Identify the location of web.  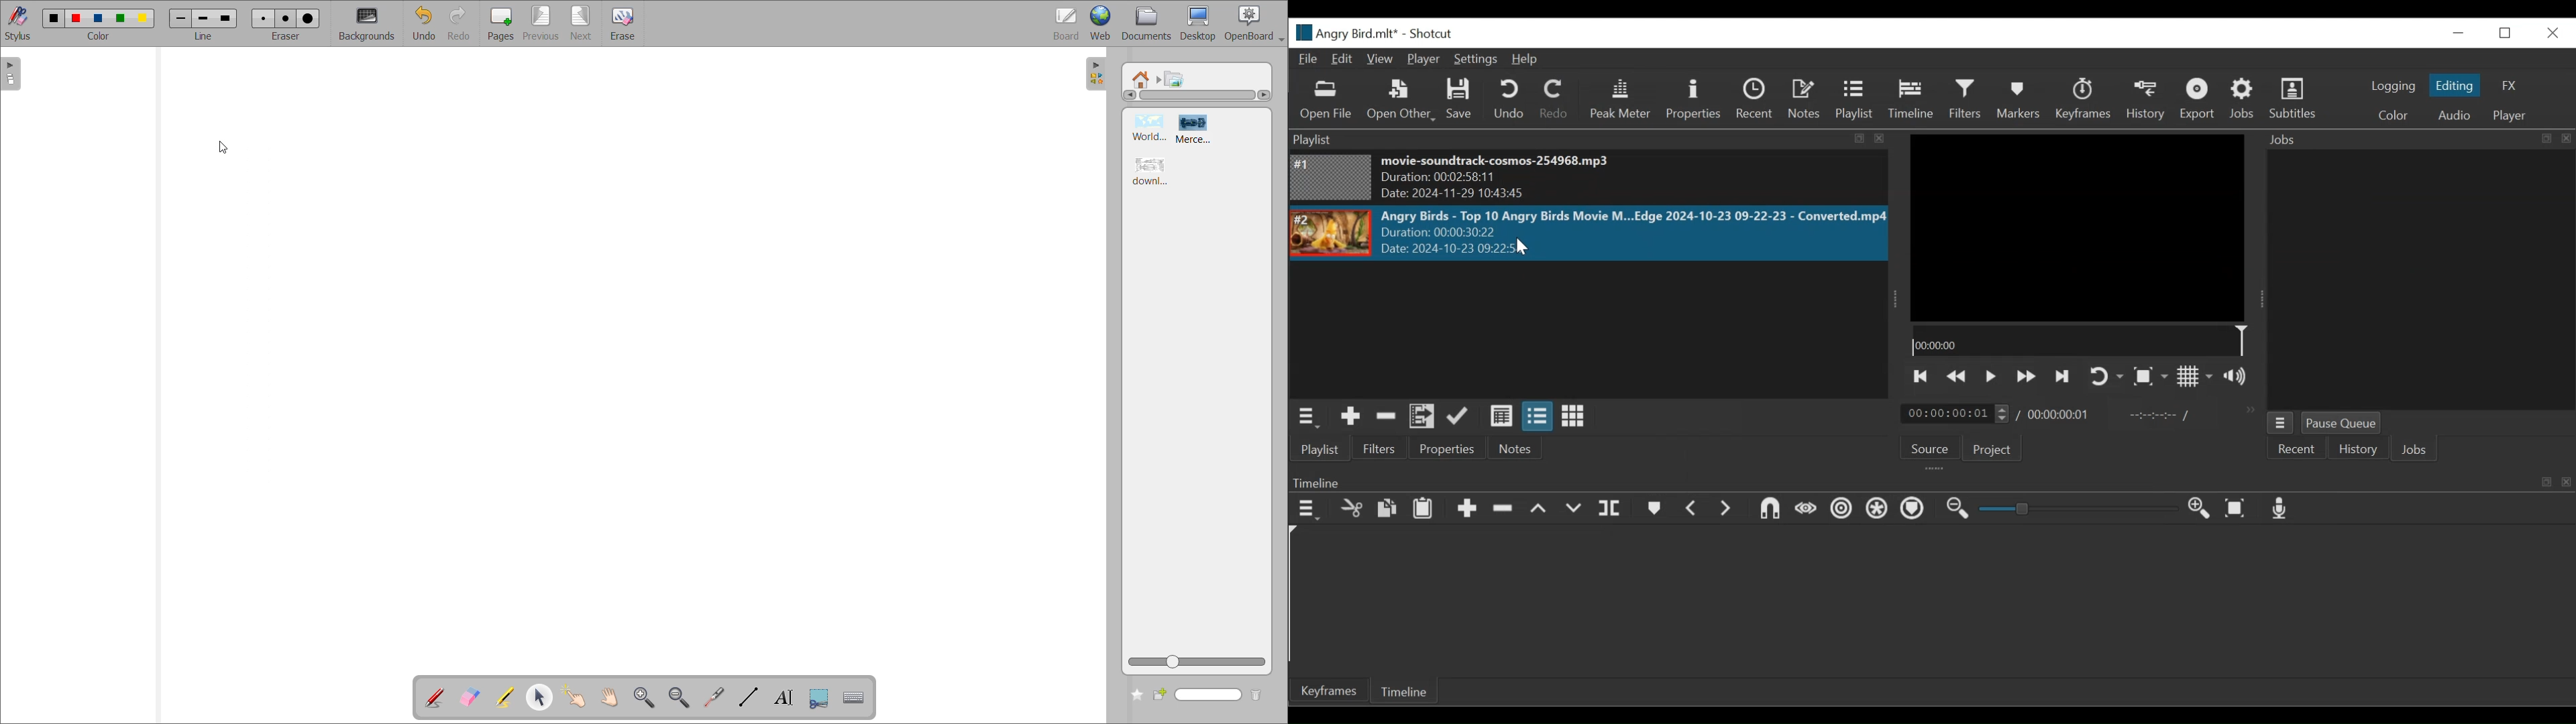
(1100, 22).